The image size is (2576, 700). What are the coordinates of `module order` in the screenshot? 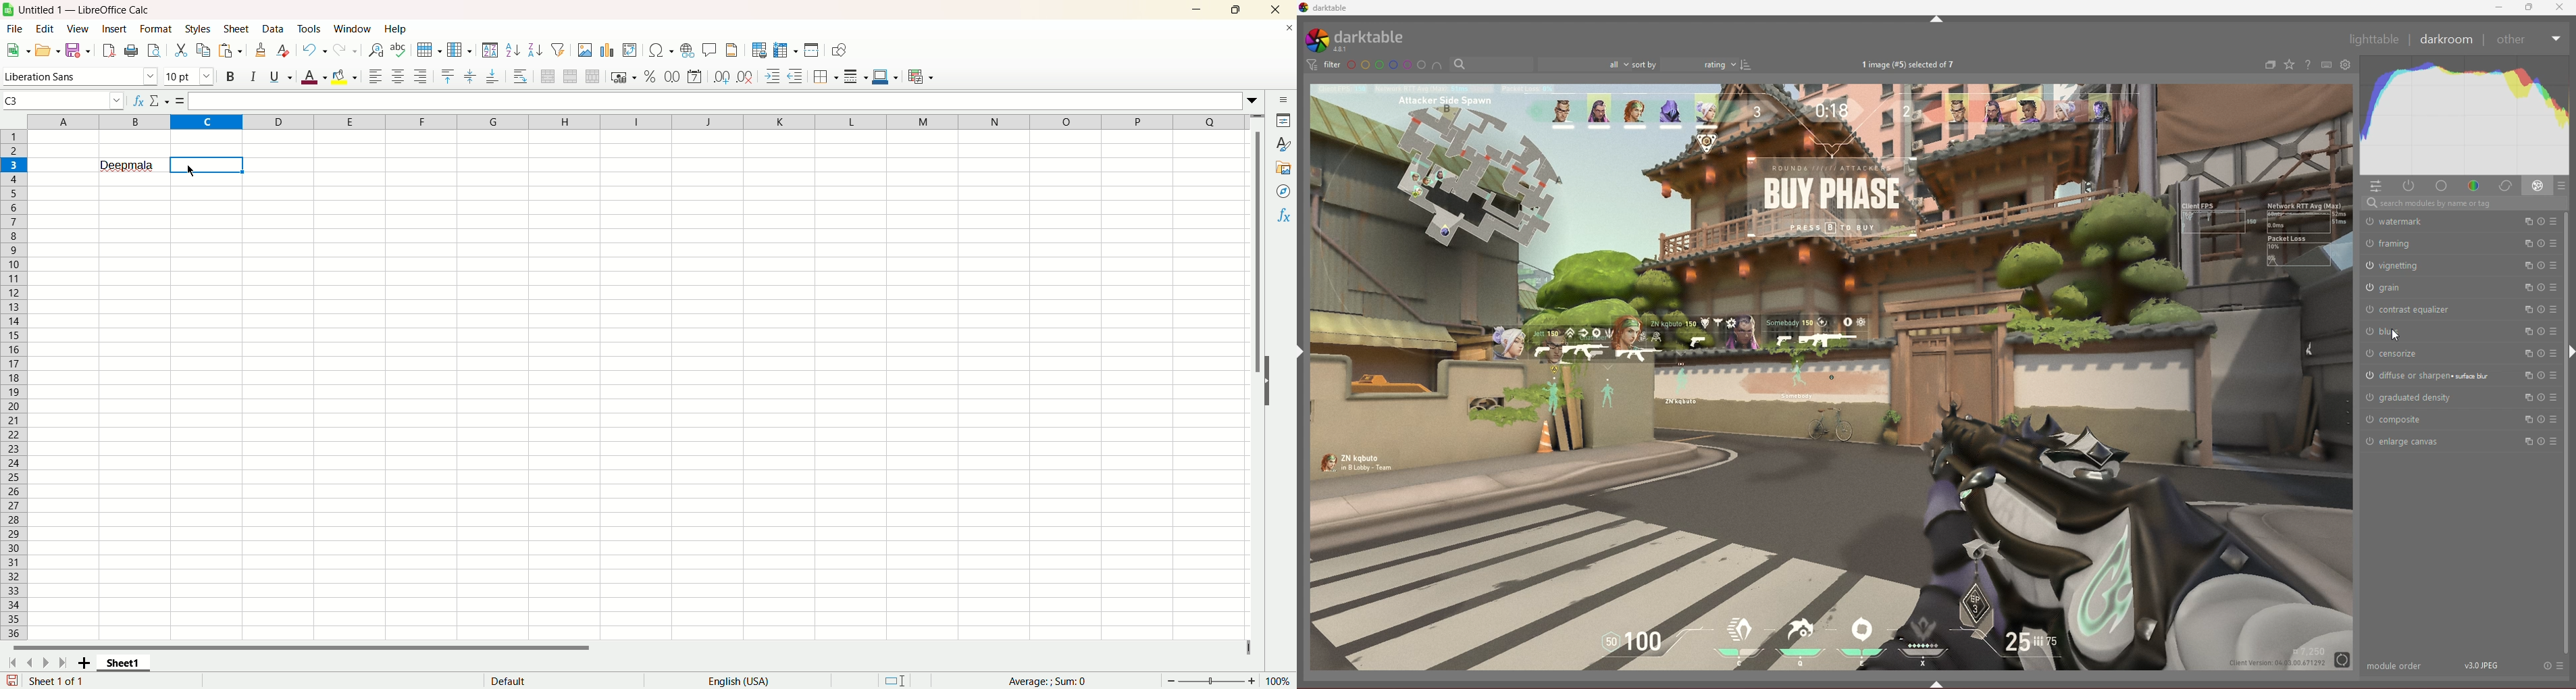 It's located at (2396, 666).